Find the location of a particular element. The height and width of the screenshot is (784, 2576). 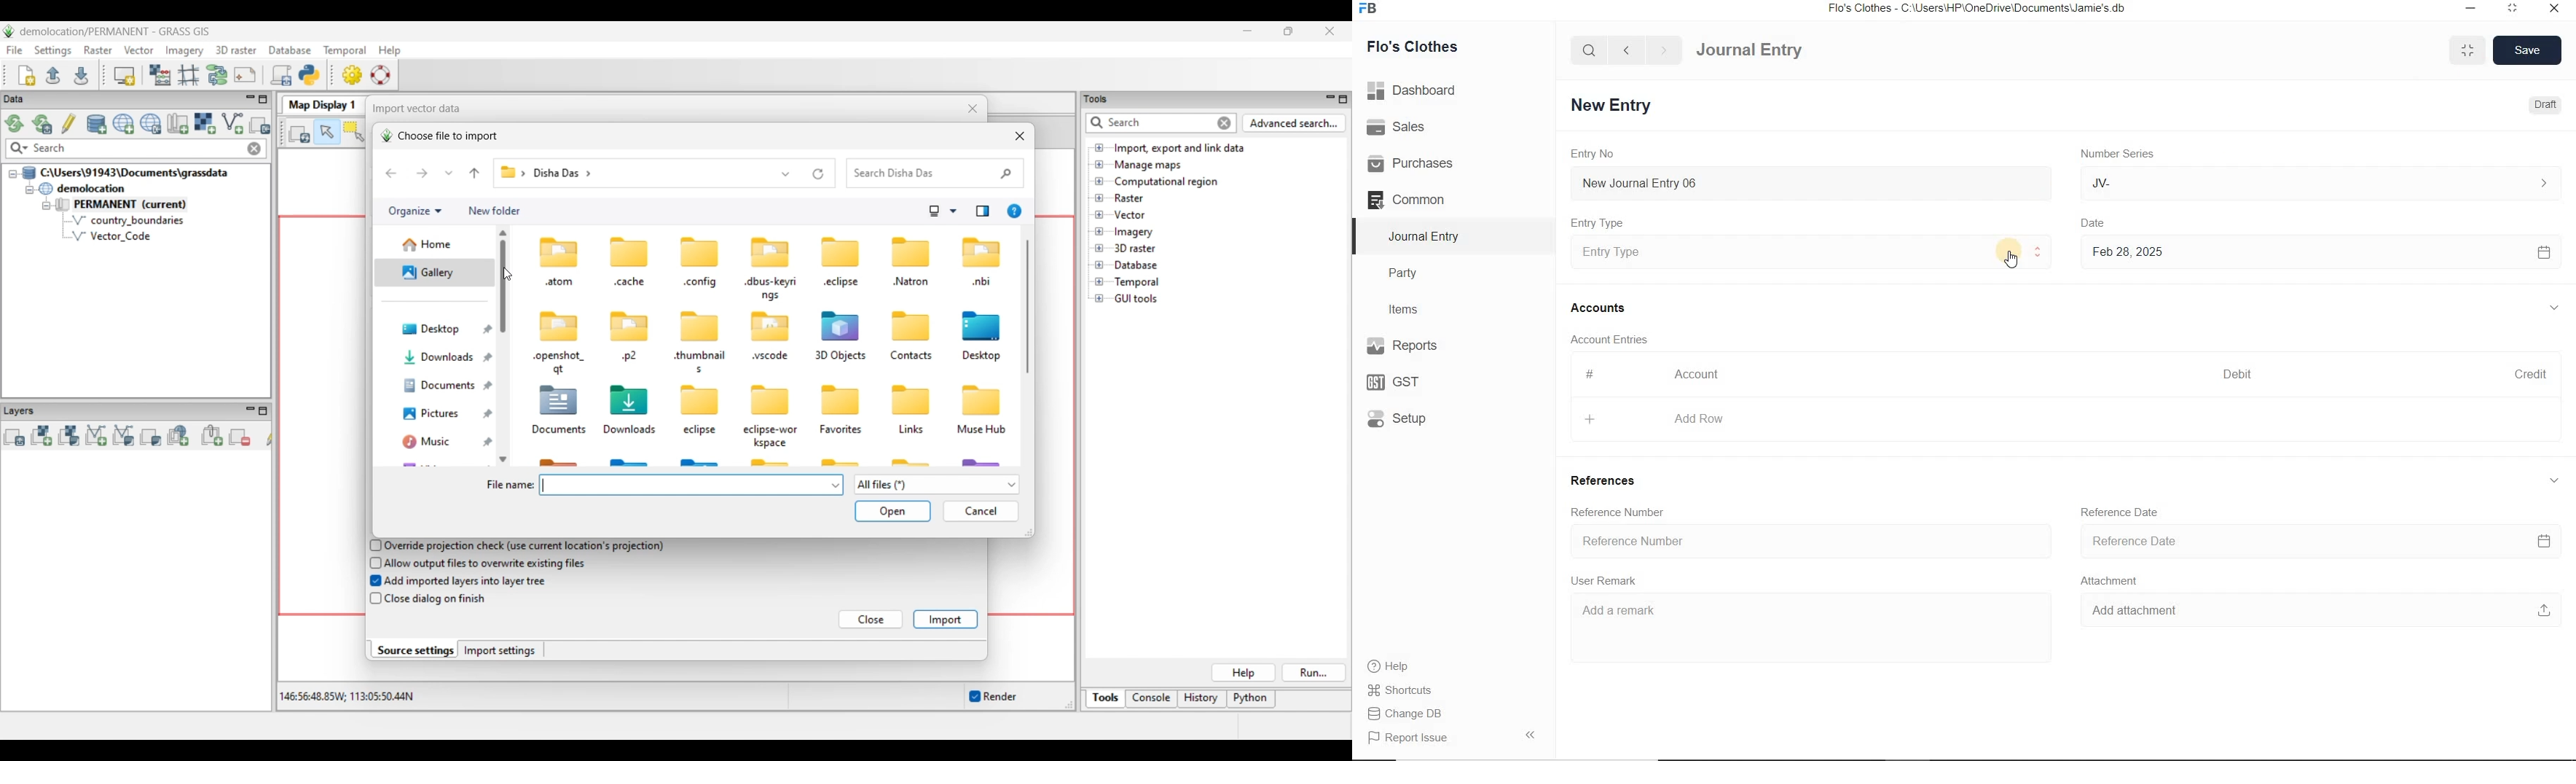

Debit is located at coordinates (2239, 374).